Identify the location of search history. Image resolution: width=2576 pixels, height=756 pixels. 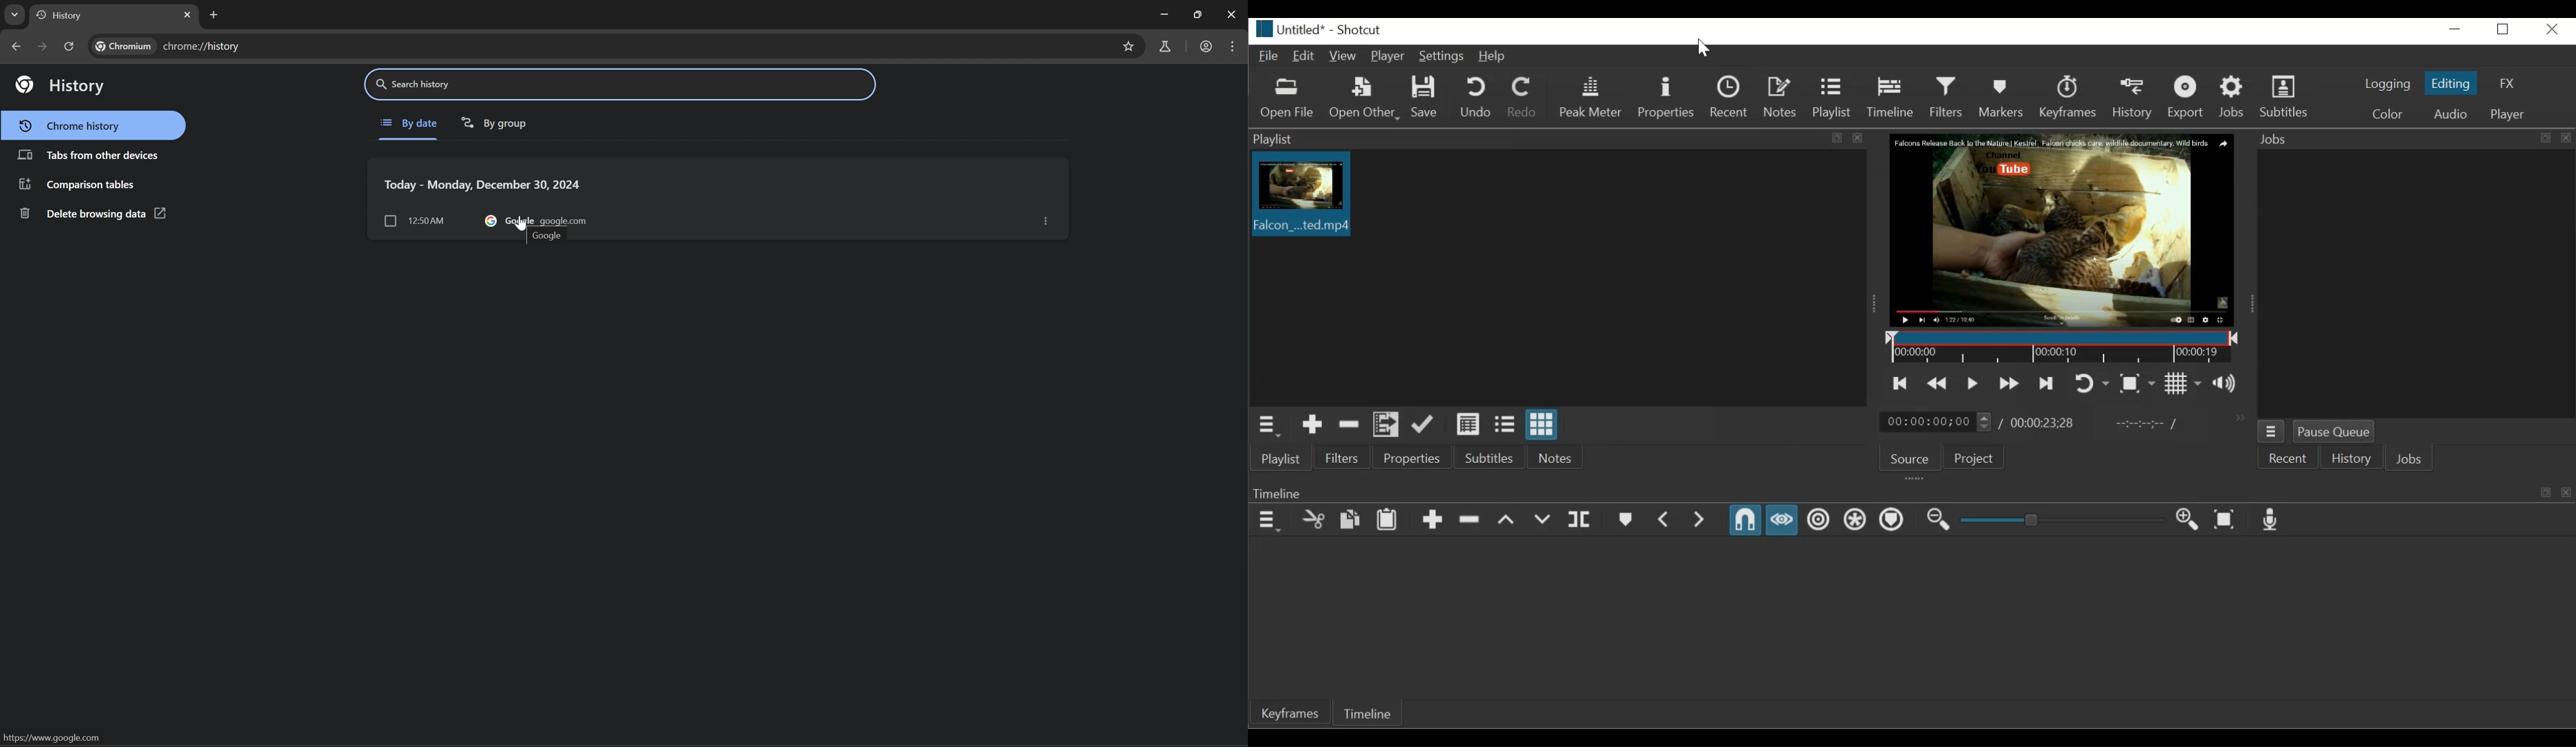
(620, 85).